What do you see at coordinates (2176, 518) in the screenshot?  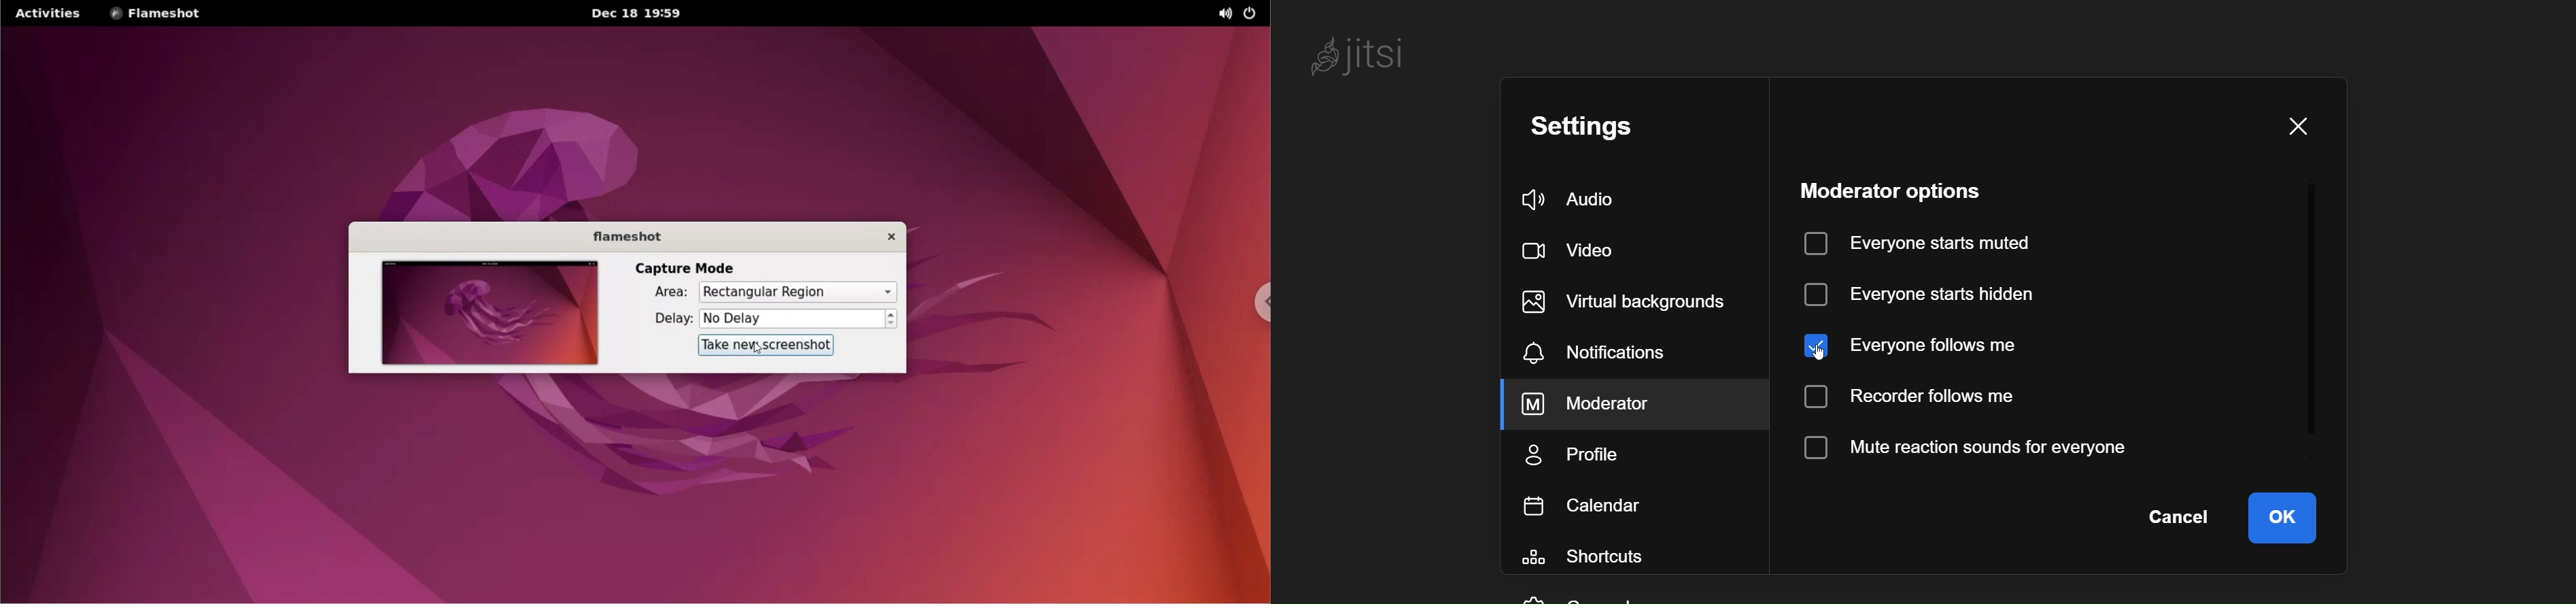 I see `cancel` at bounding box center [2176, 518].